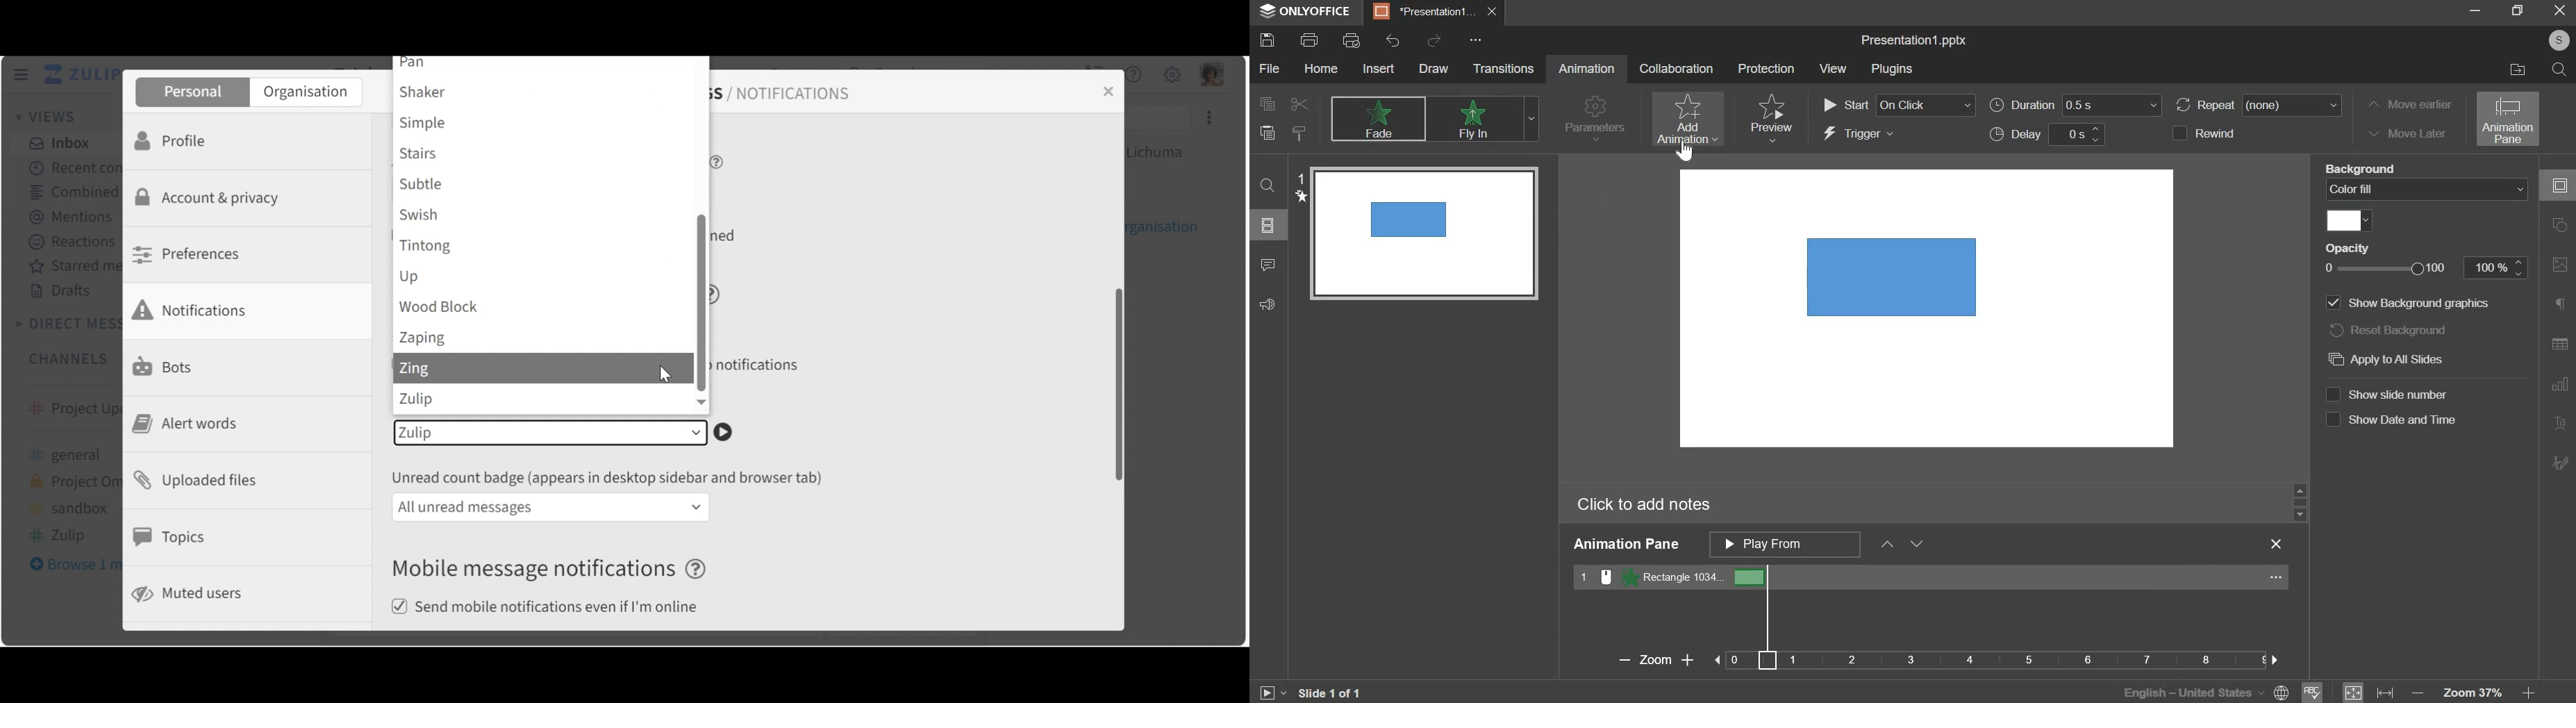 Image resolution: width=2576 pixels, height=728 pixels. Describe the element at coordinates (2513, 72) in the screenshot. I see `open file location` at that location.